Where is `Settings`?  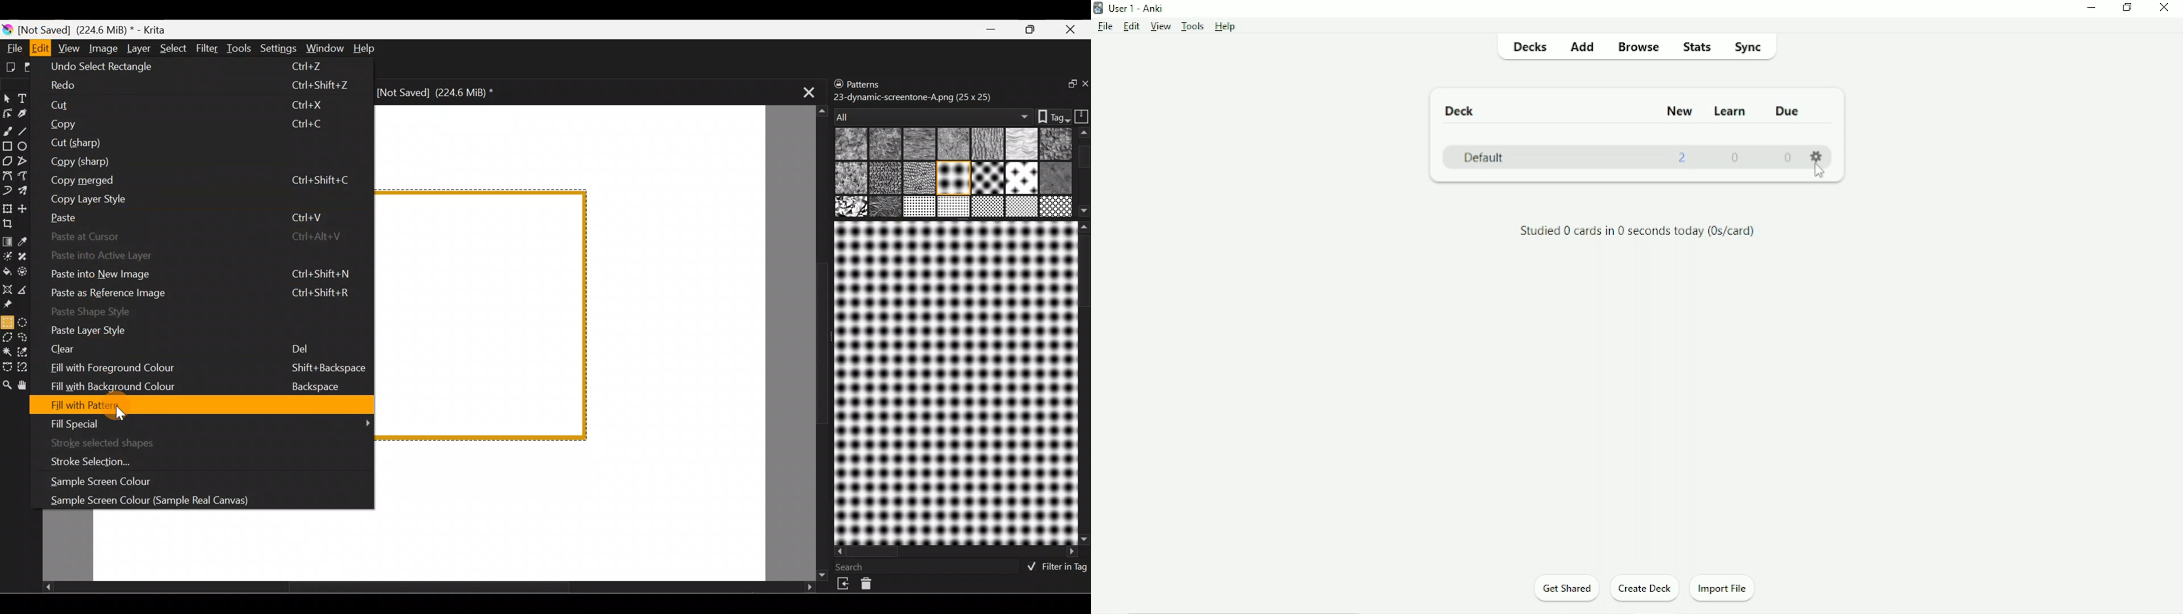
Settings is located at coordinates (1819, 164).